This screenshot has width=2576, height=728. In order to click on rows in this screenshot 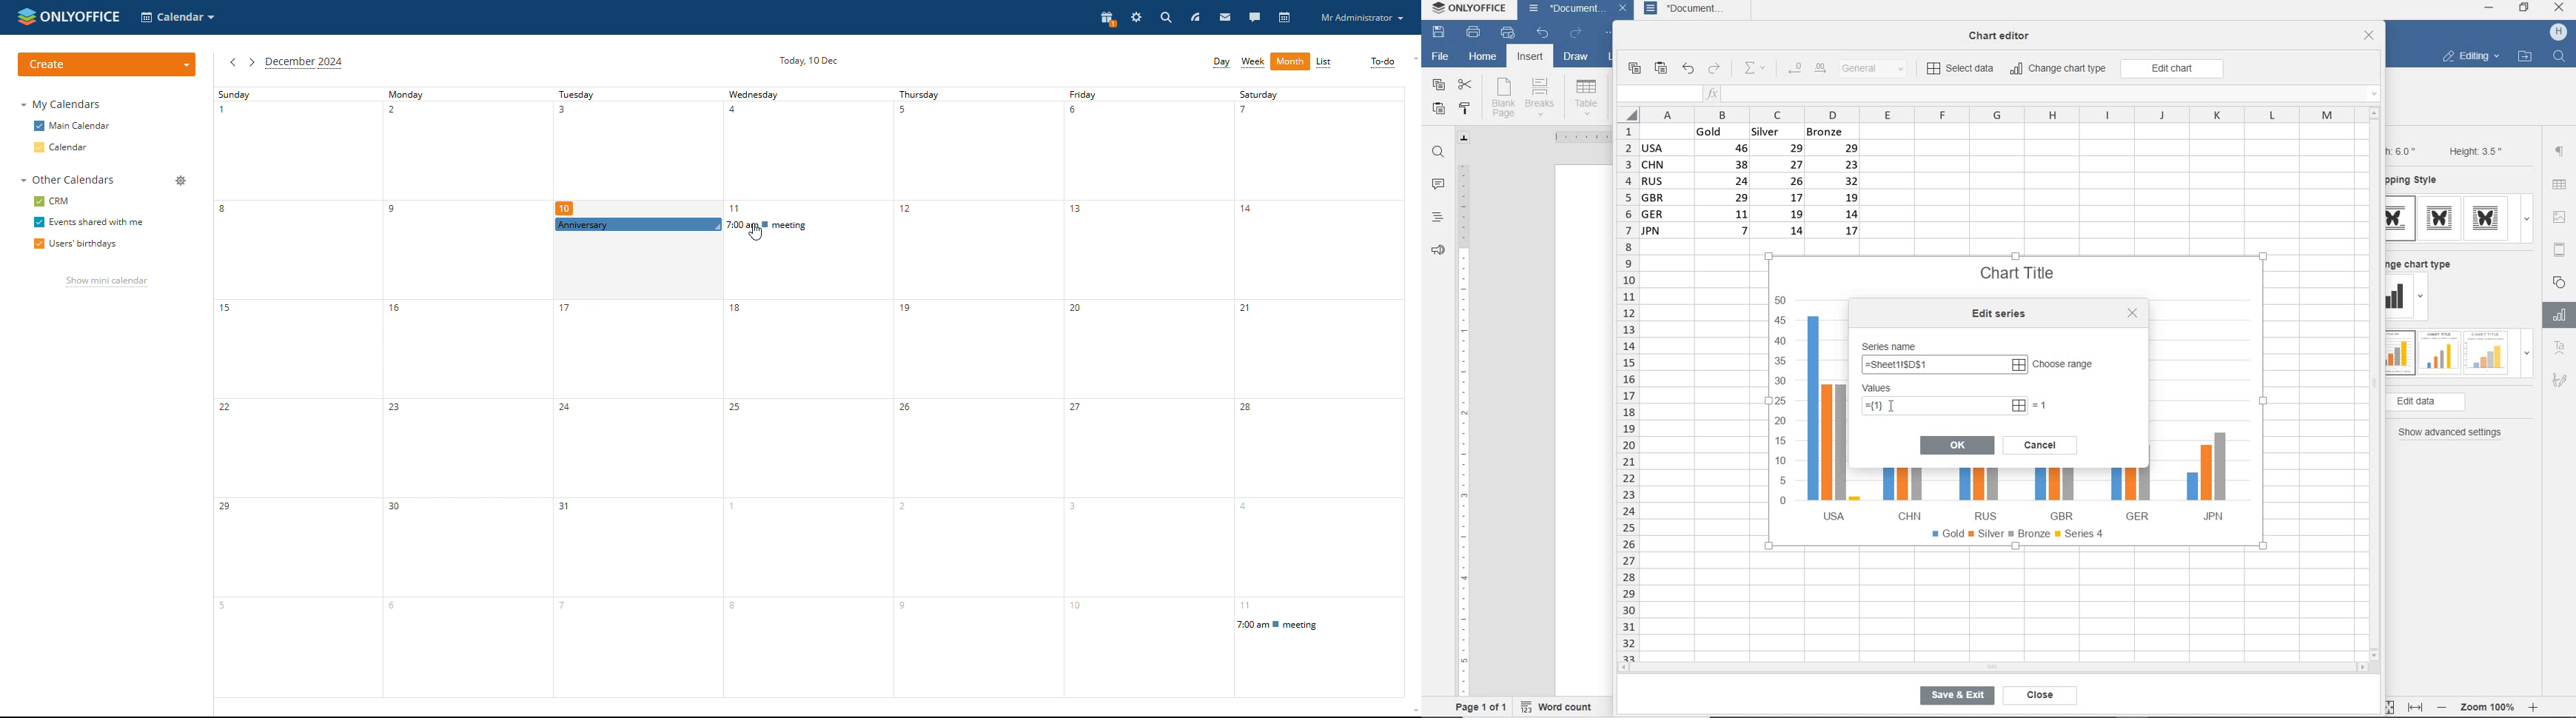, I will do `click(1626, 391)`.